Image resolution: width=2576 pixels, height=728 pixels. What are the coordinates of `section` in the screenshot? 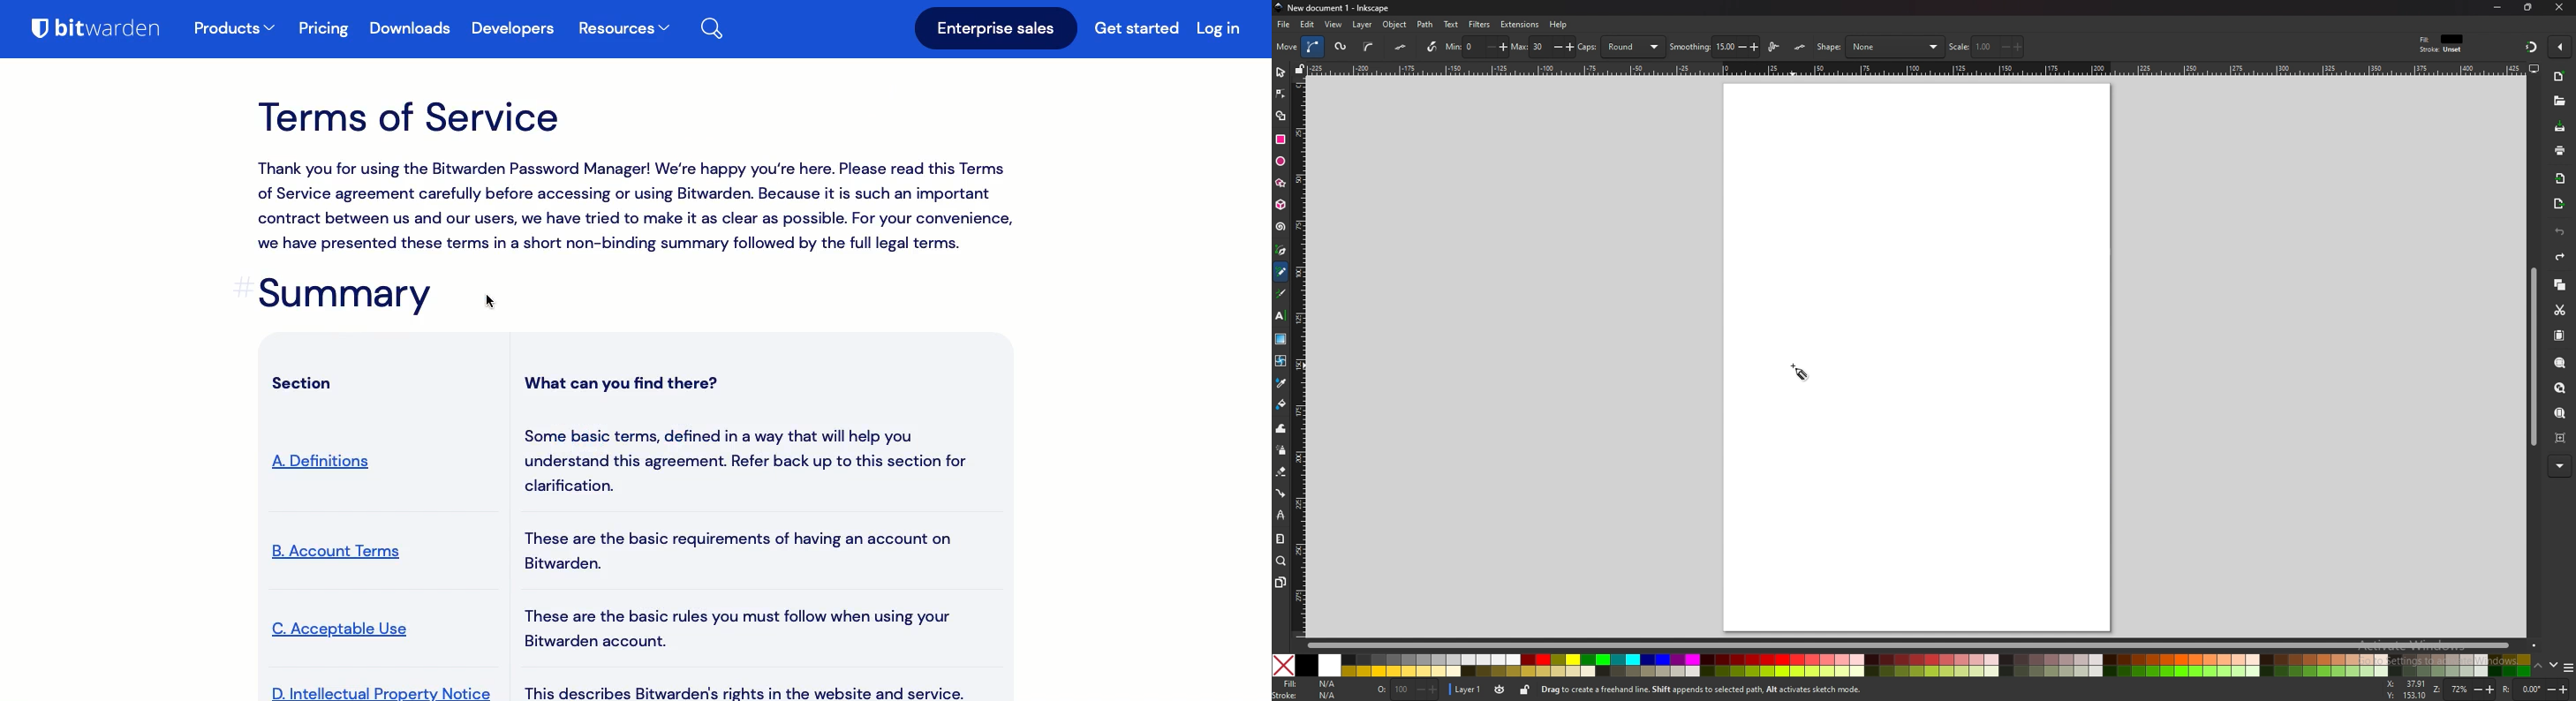 It's located at (308, 386).